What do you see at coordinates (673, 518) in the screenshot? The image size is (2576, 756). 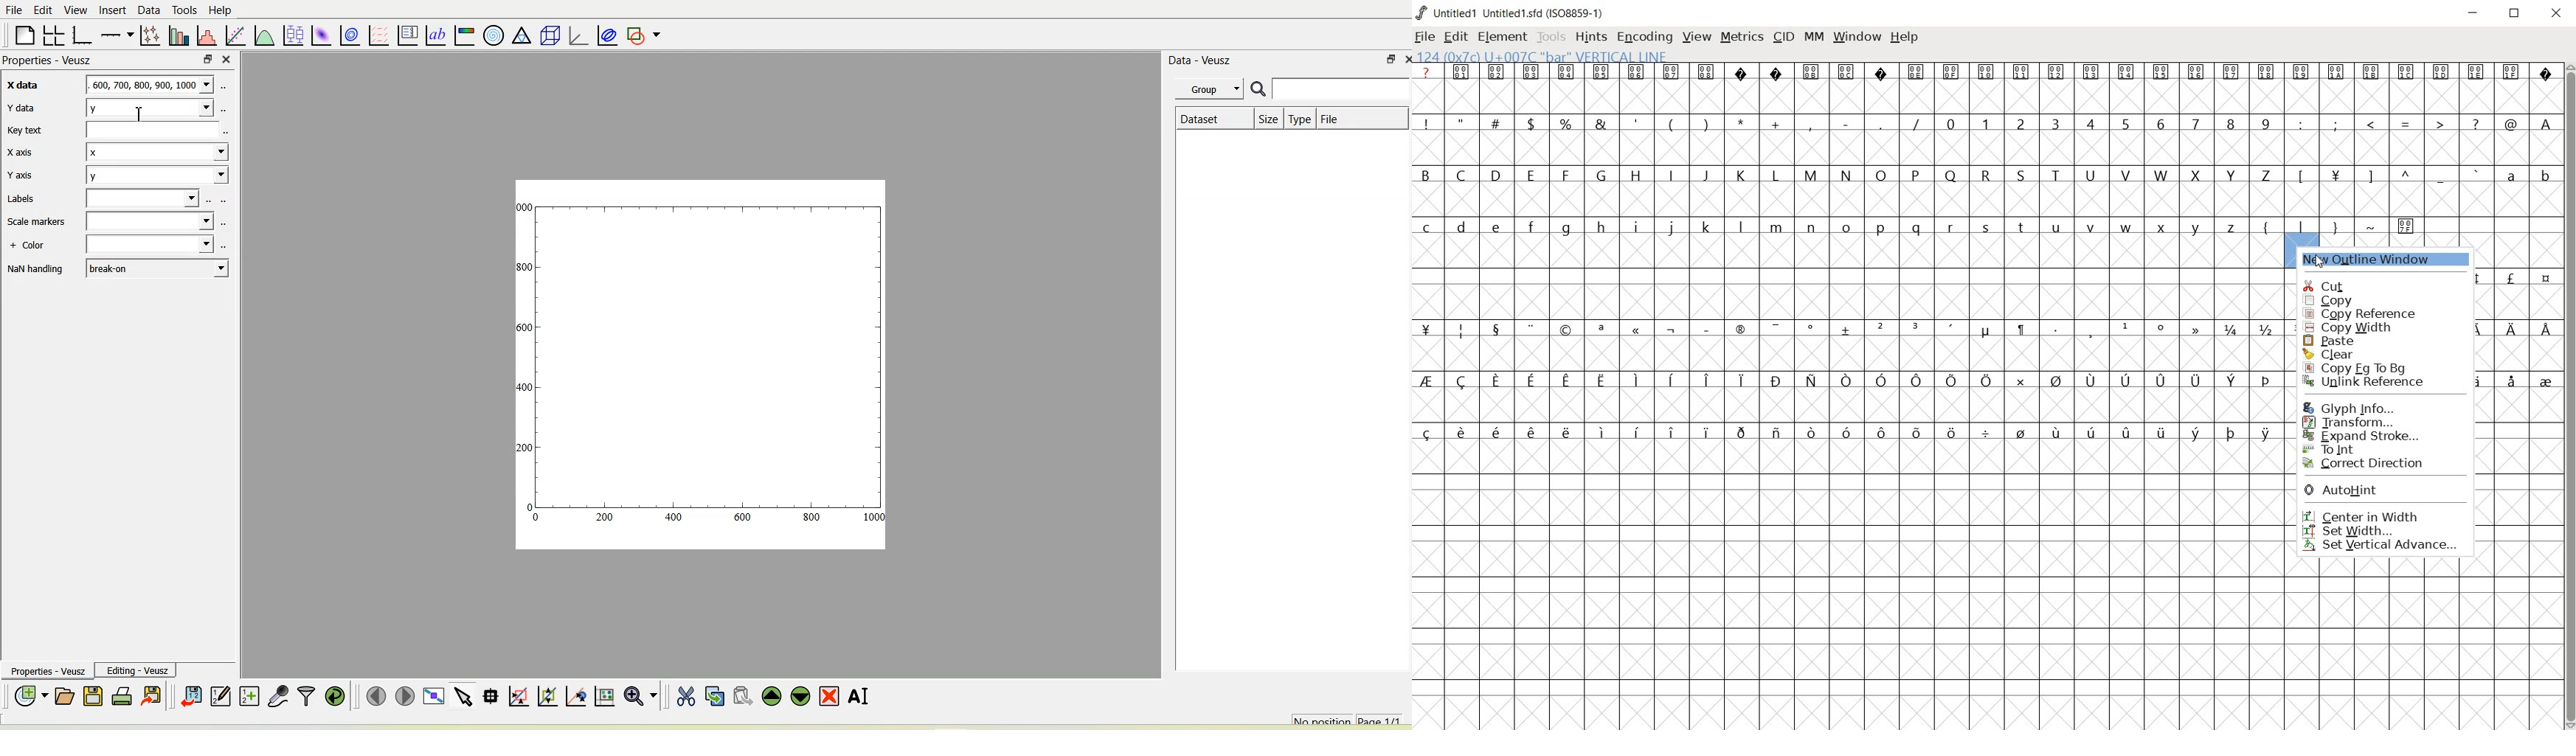 I see `400` at bounding box center [673, 518].